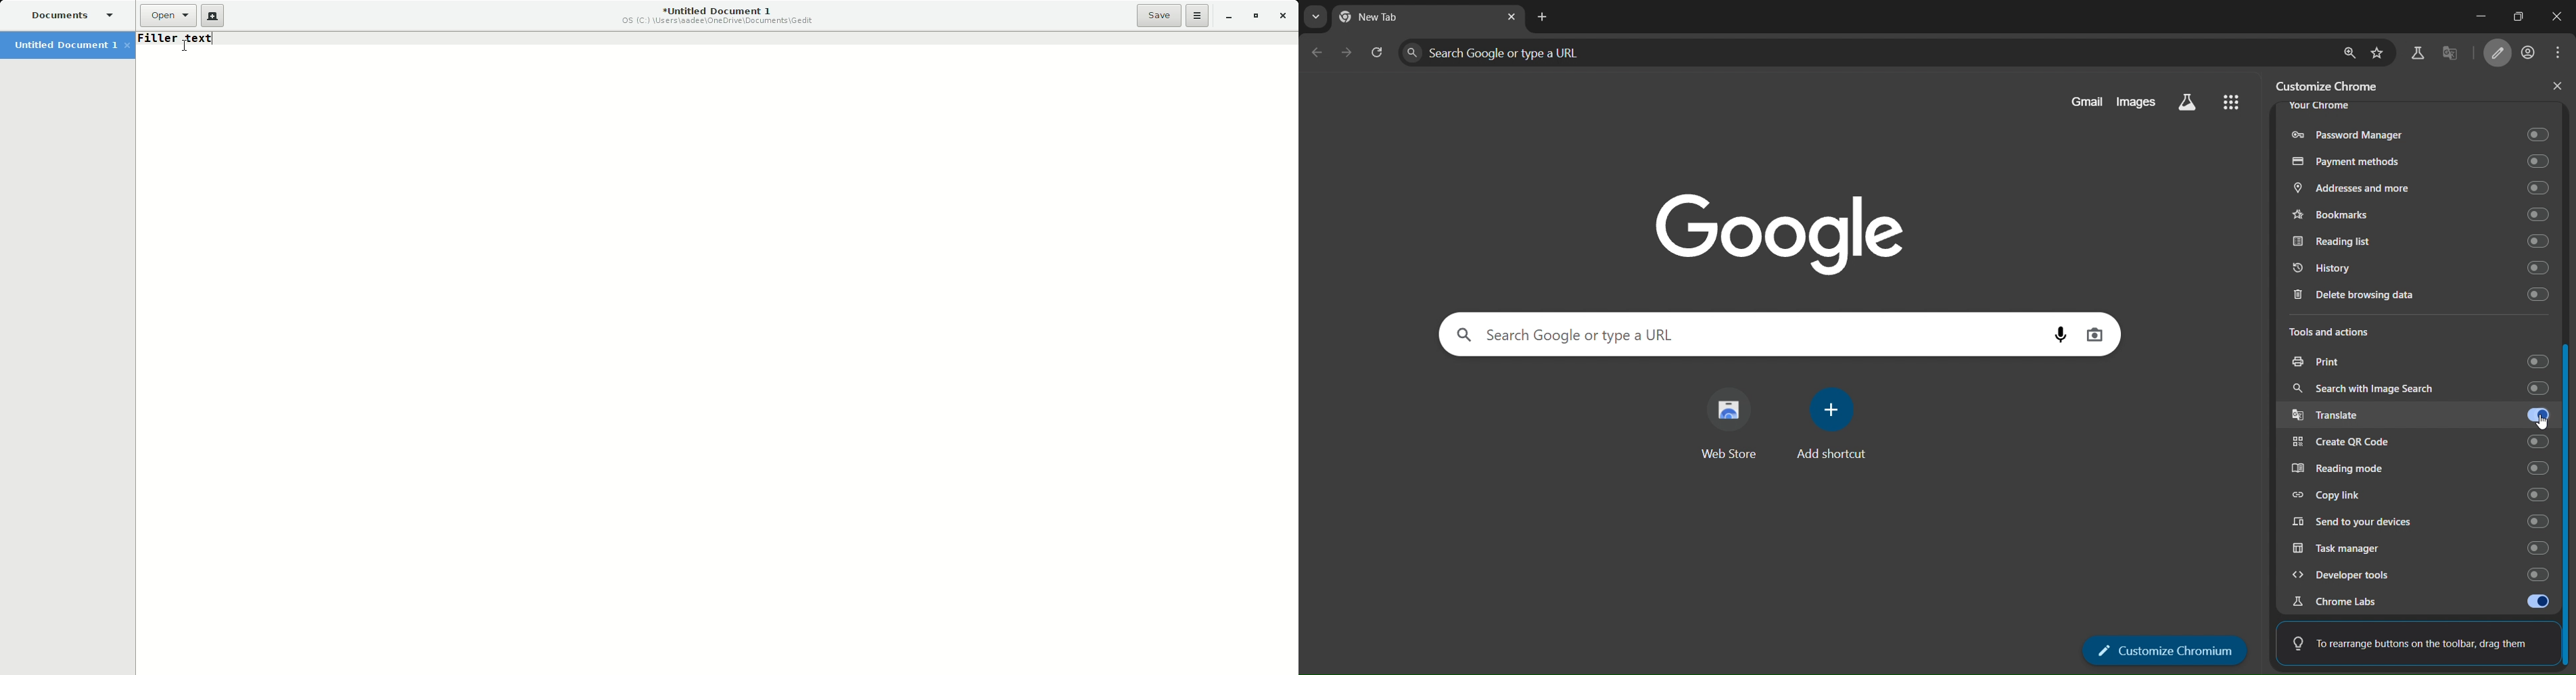  What do you see at coordinates (1158, 15) in the screenshot?
I see `Save` at bounding box center [1158, 15].